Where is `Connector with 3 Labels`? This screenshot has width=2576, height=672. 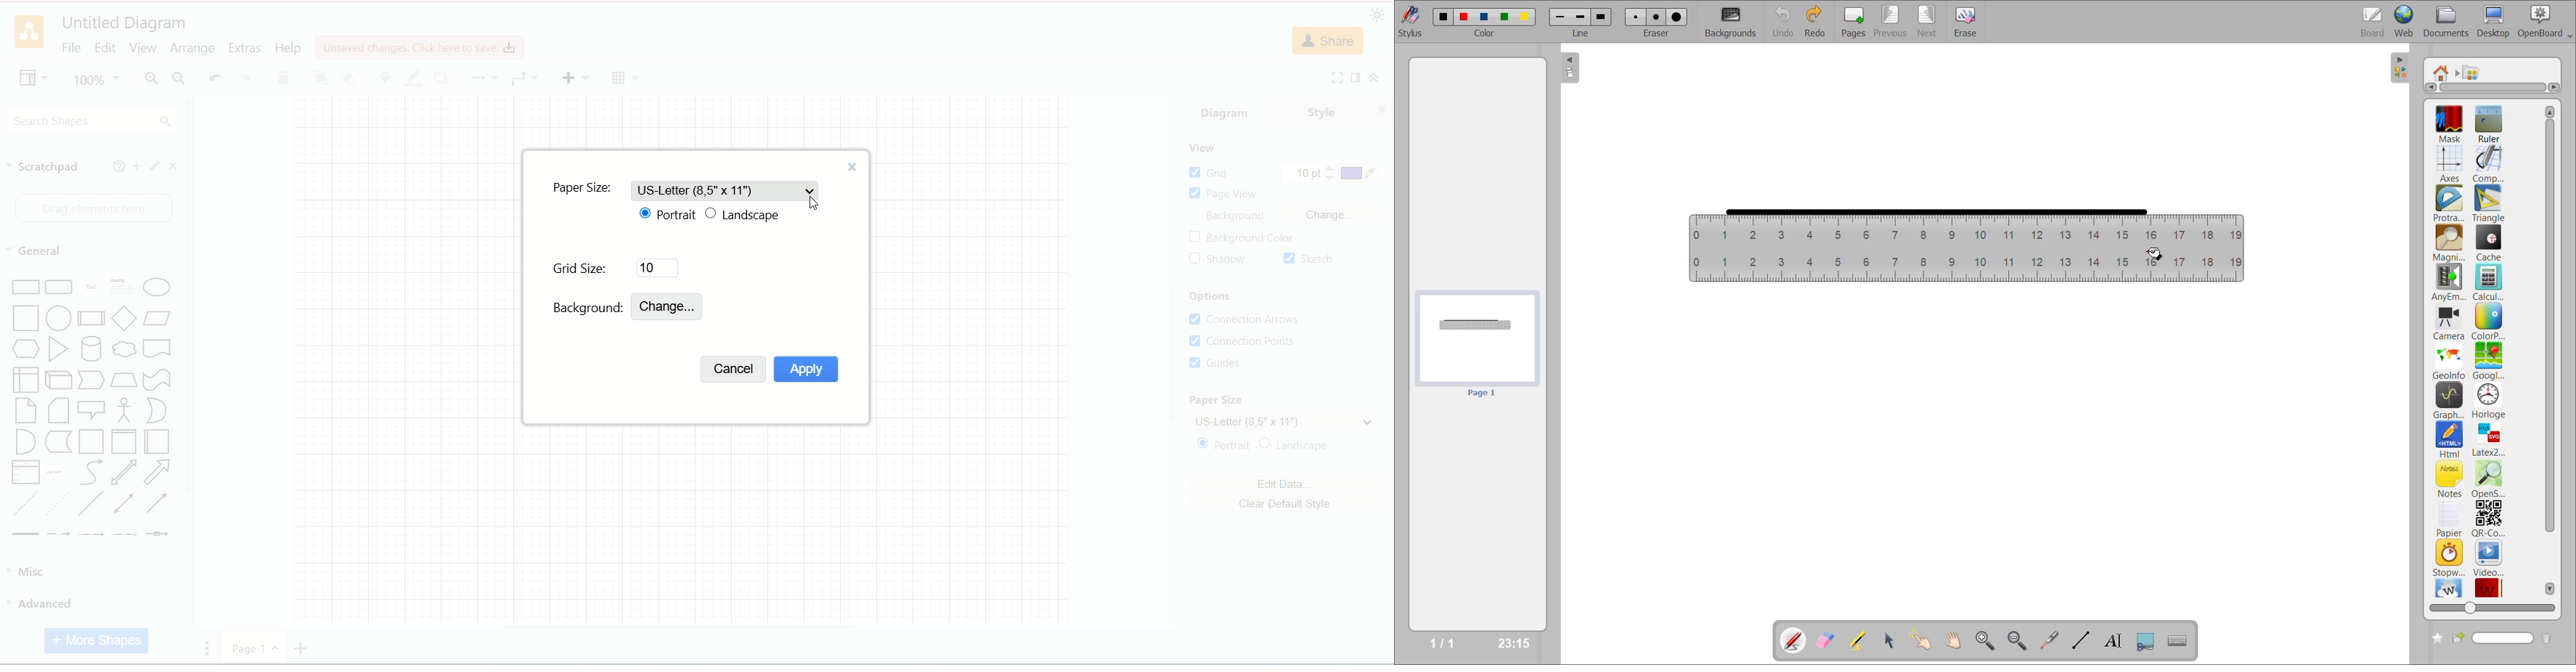 Connector with 3 Labels is located at coordinates (126, 534).